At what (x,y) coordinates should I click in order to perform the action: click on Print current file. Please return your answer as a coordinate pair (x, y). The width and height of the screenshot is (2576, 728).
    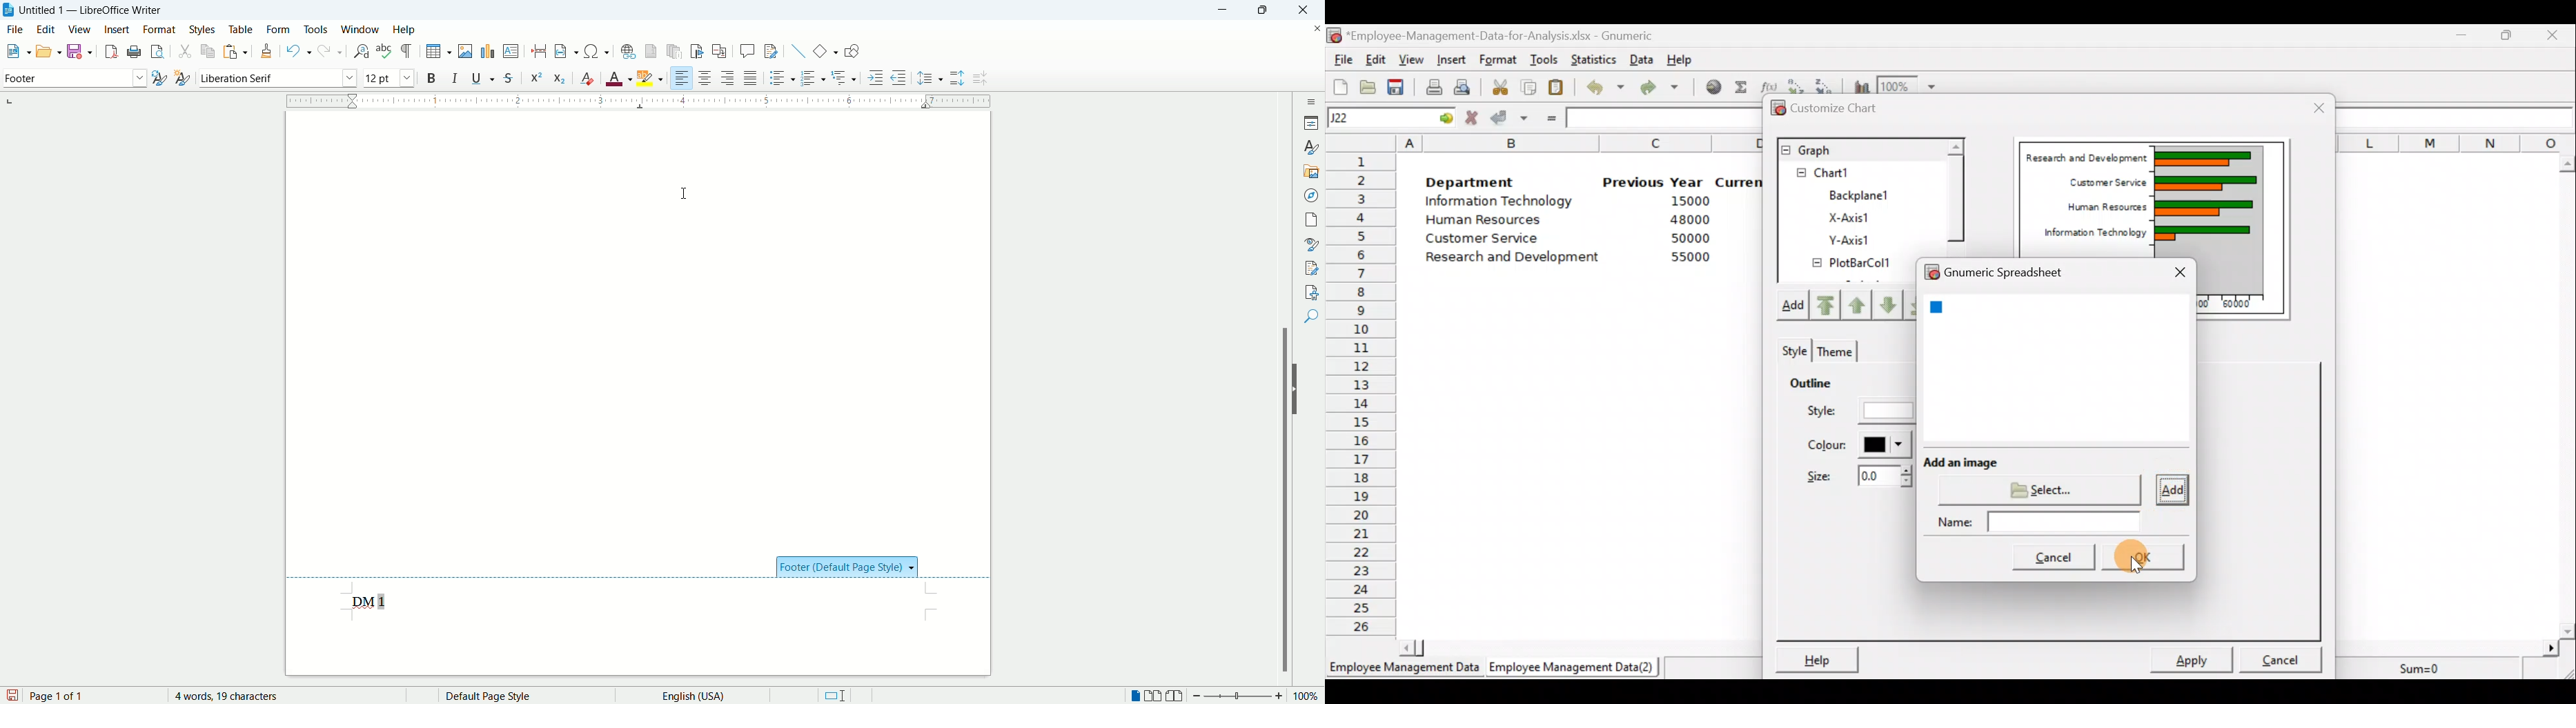
    Looking at the image, I should click on (1432, 85).